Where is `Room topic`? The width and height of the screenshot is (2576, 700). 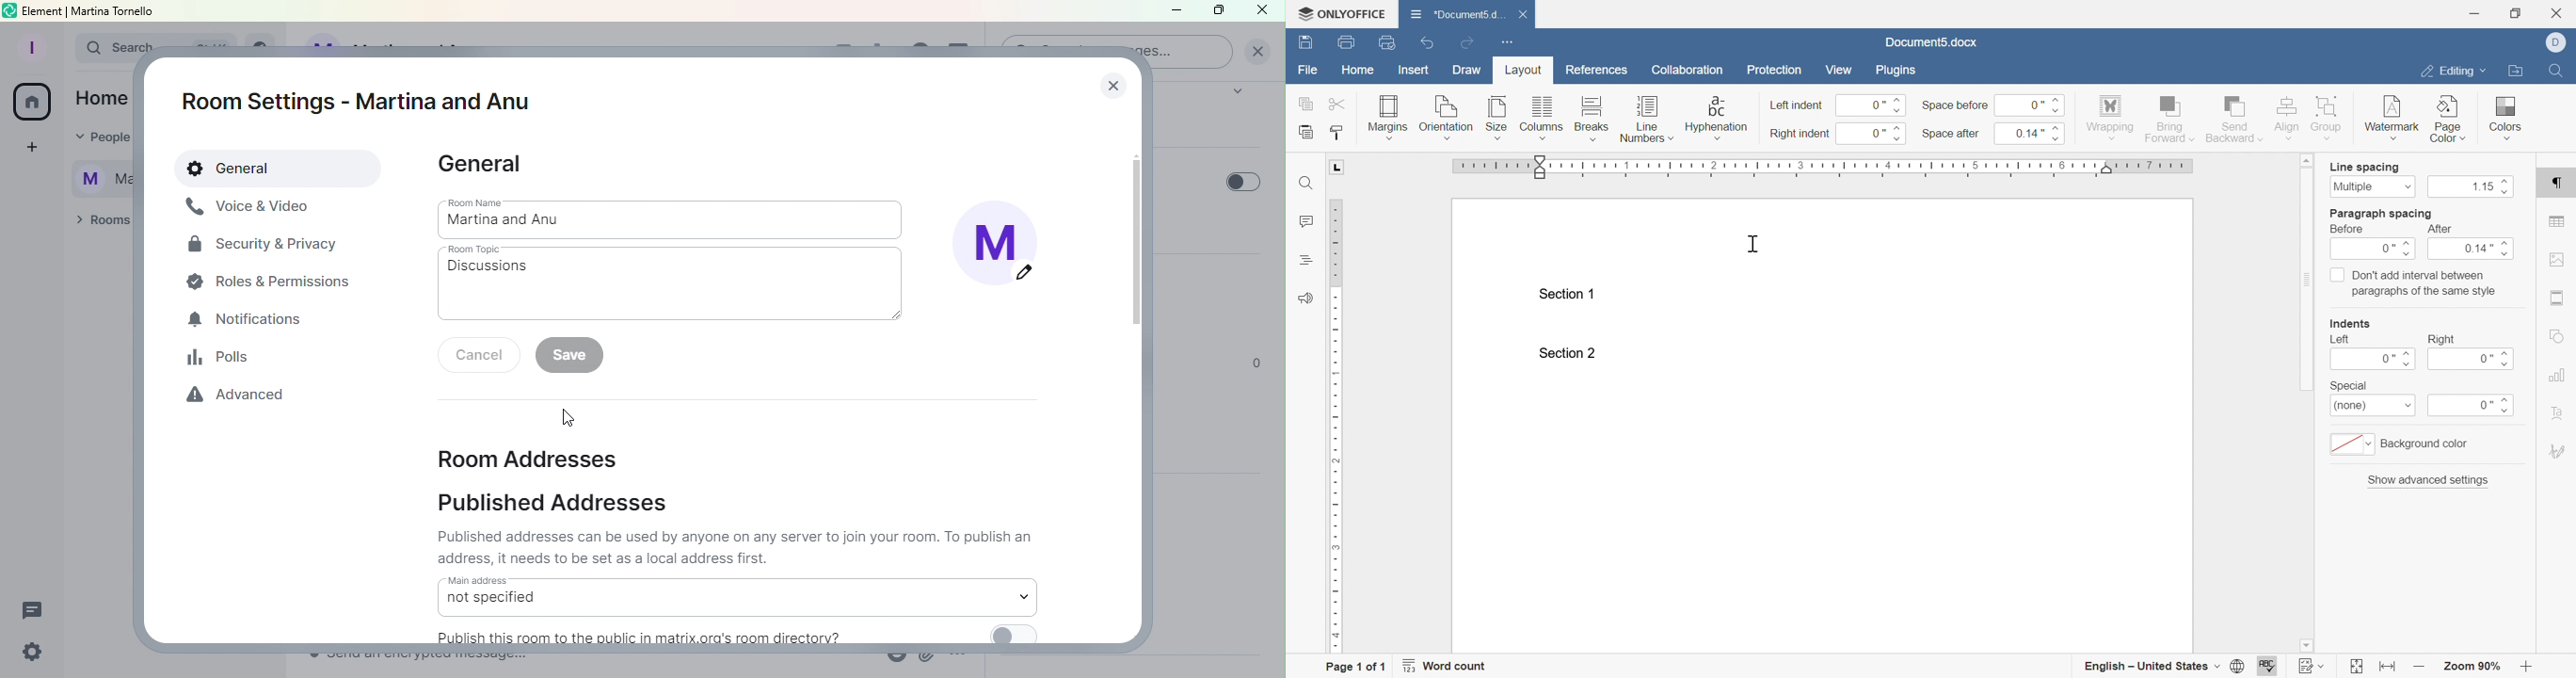 Room topic is located at coordinates (677, 284).